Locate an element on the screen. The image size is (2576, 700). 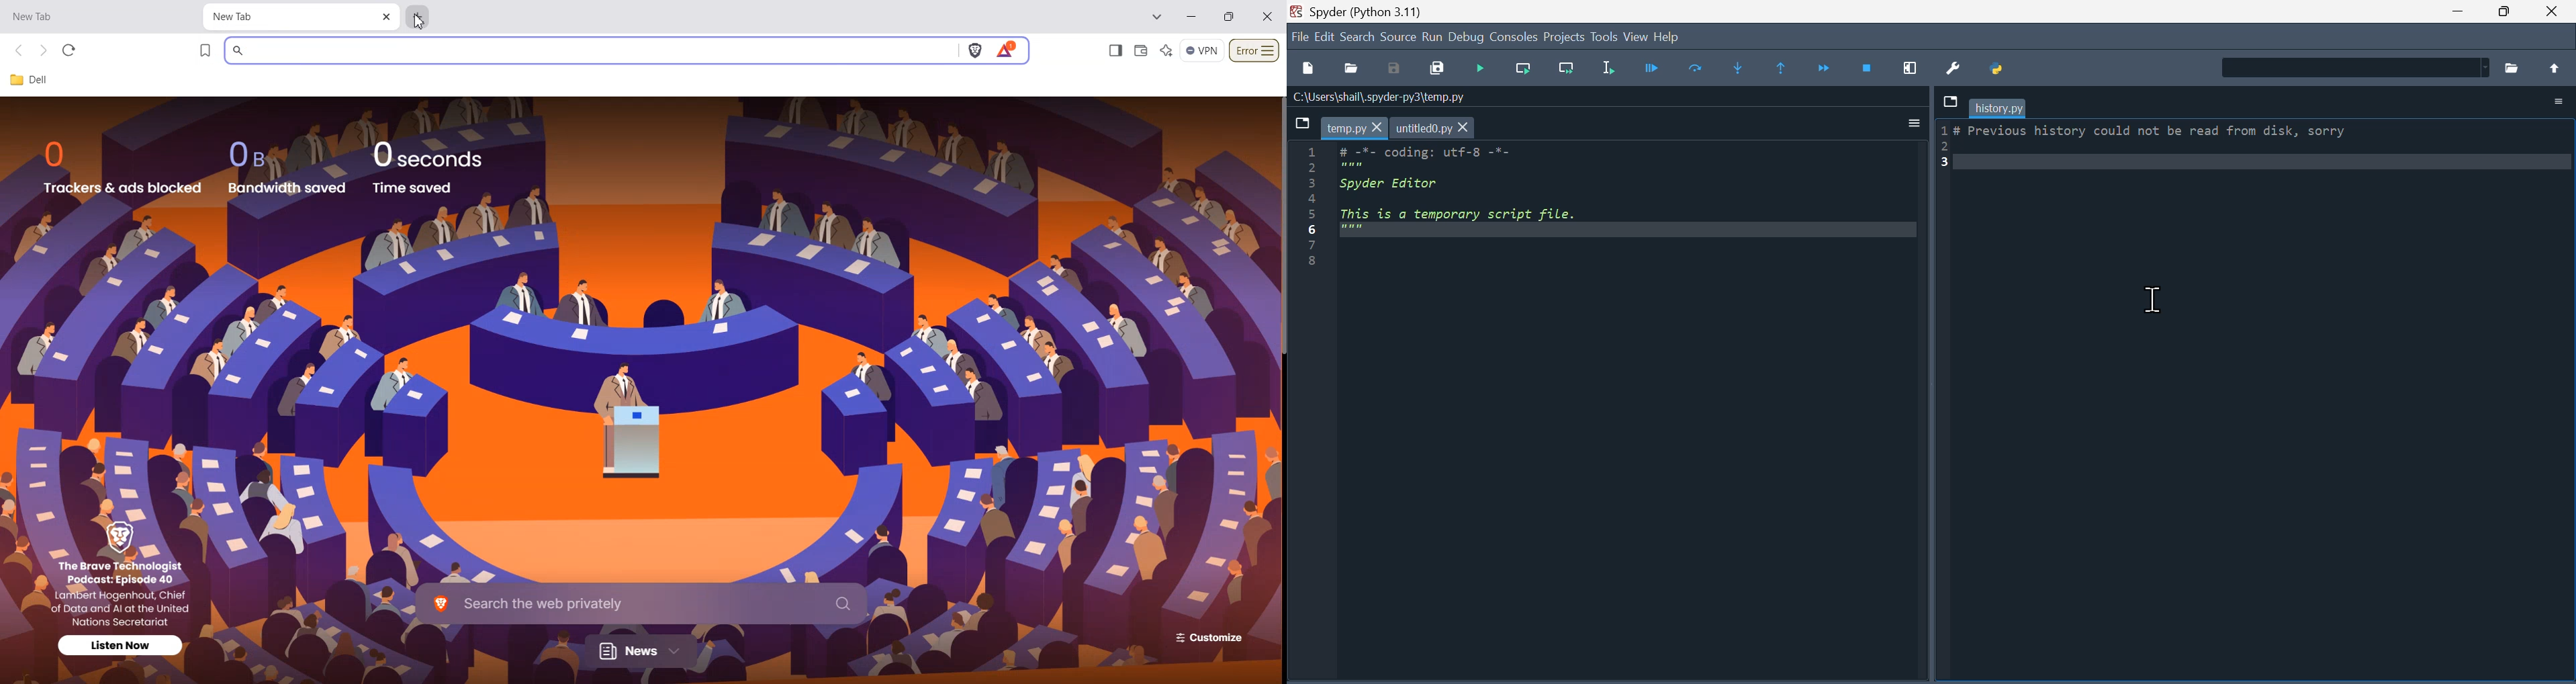
New Tab is located at coordinates (87, 17).